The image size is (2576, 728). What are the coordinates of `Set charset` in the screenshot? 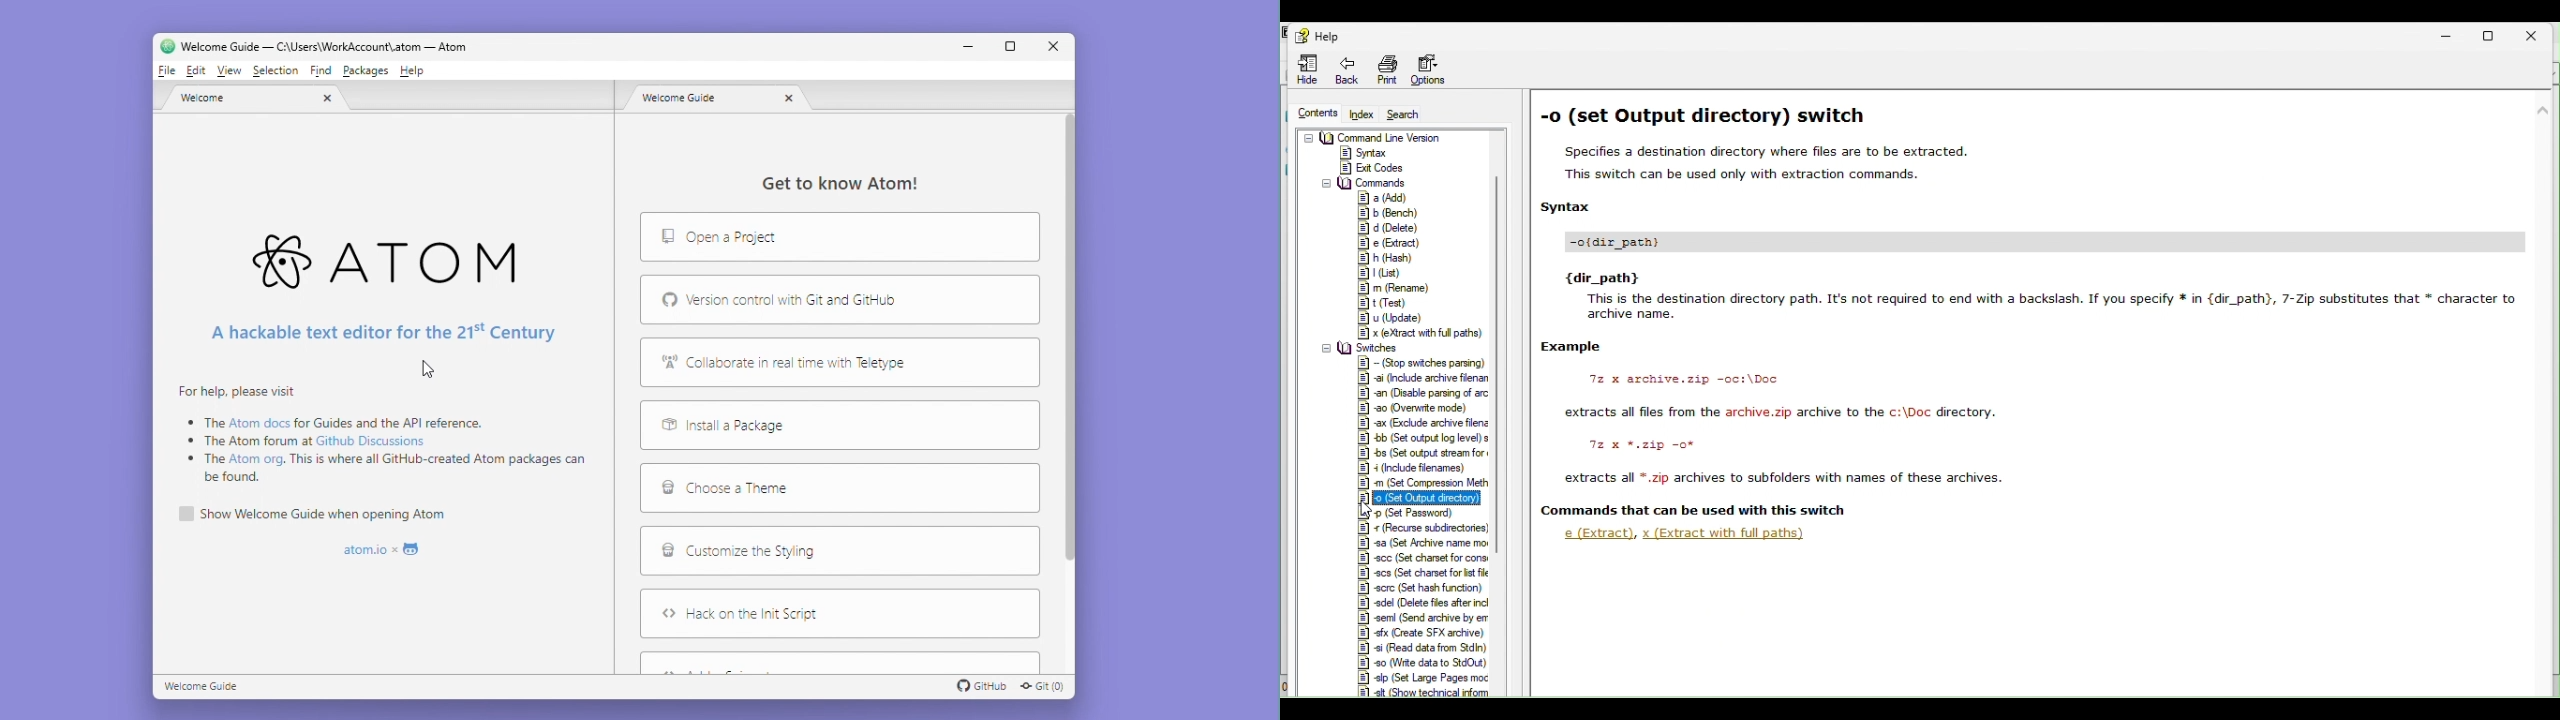 It's located at (1422, 574).